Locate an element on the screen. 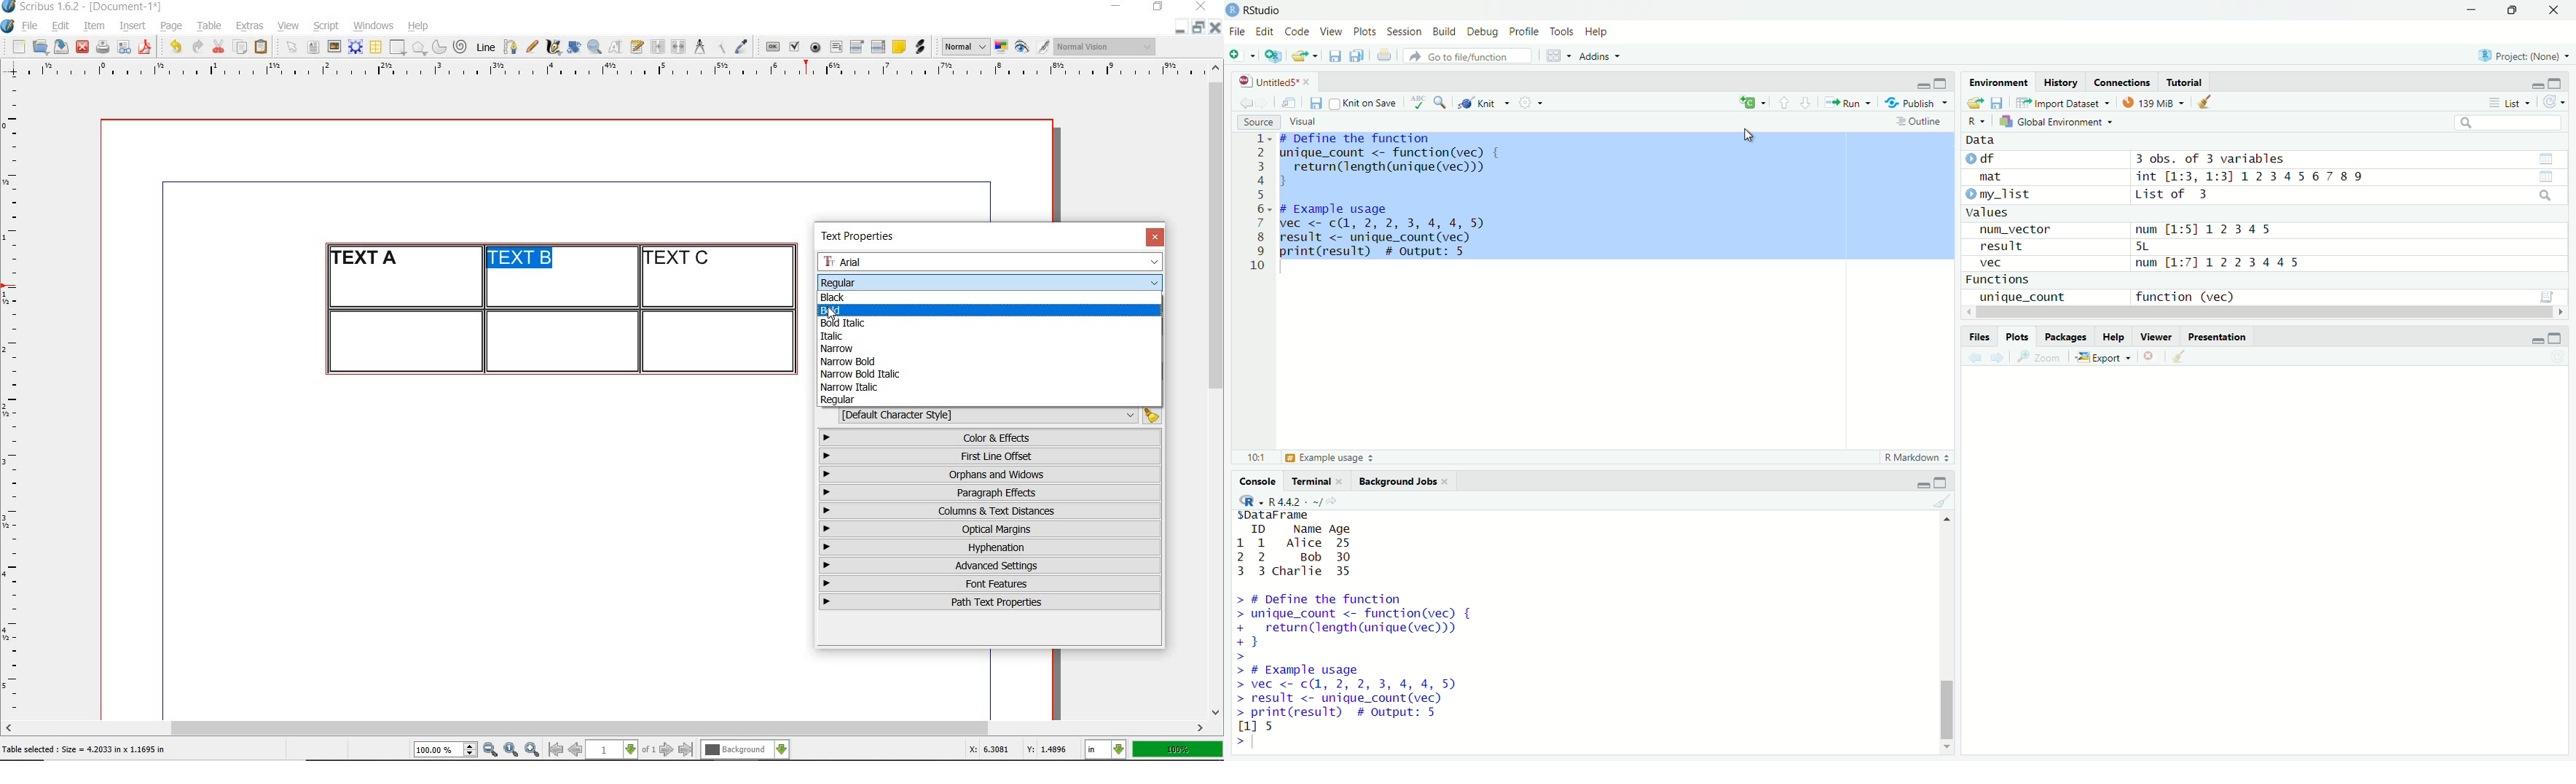 The width and height of the screenshot is (2576, 784). narrow bold italic is located at coordinates (858, 373).